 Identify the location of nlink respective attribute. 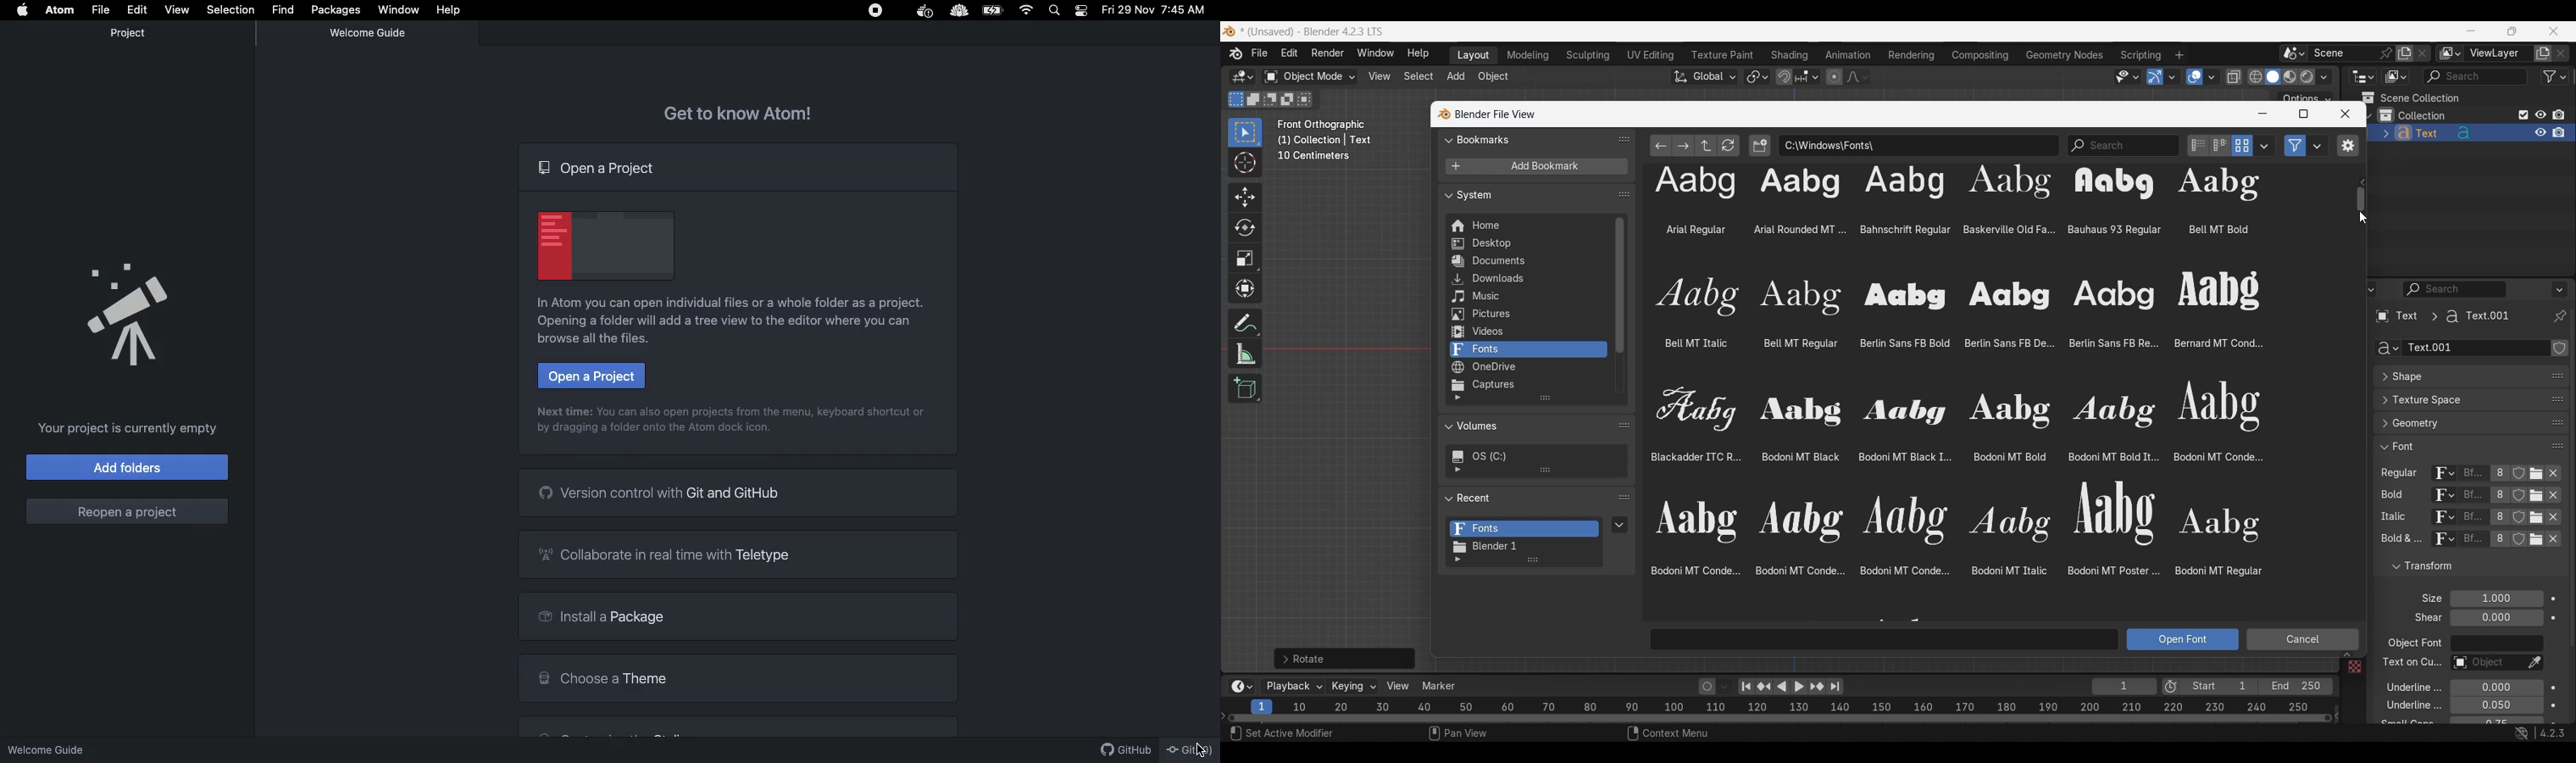
(2529, 497).